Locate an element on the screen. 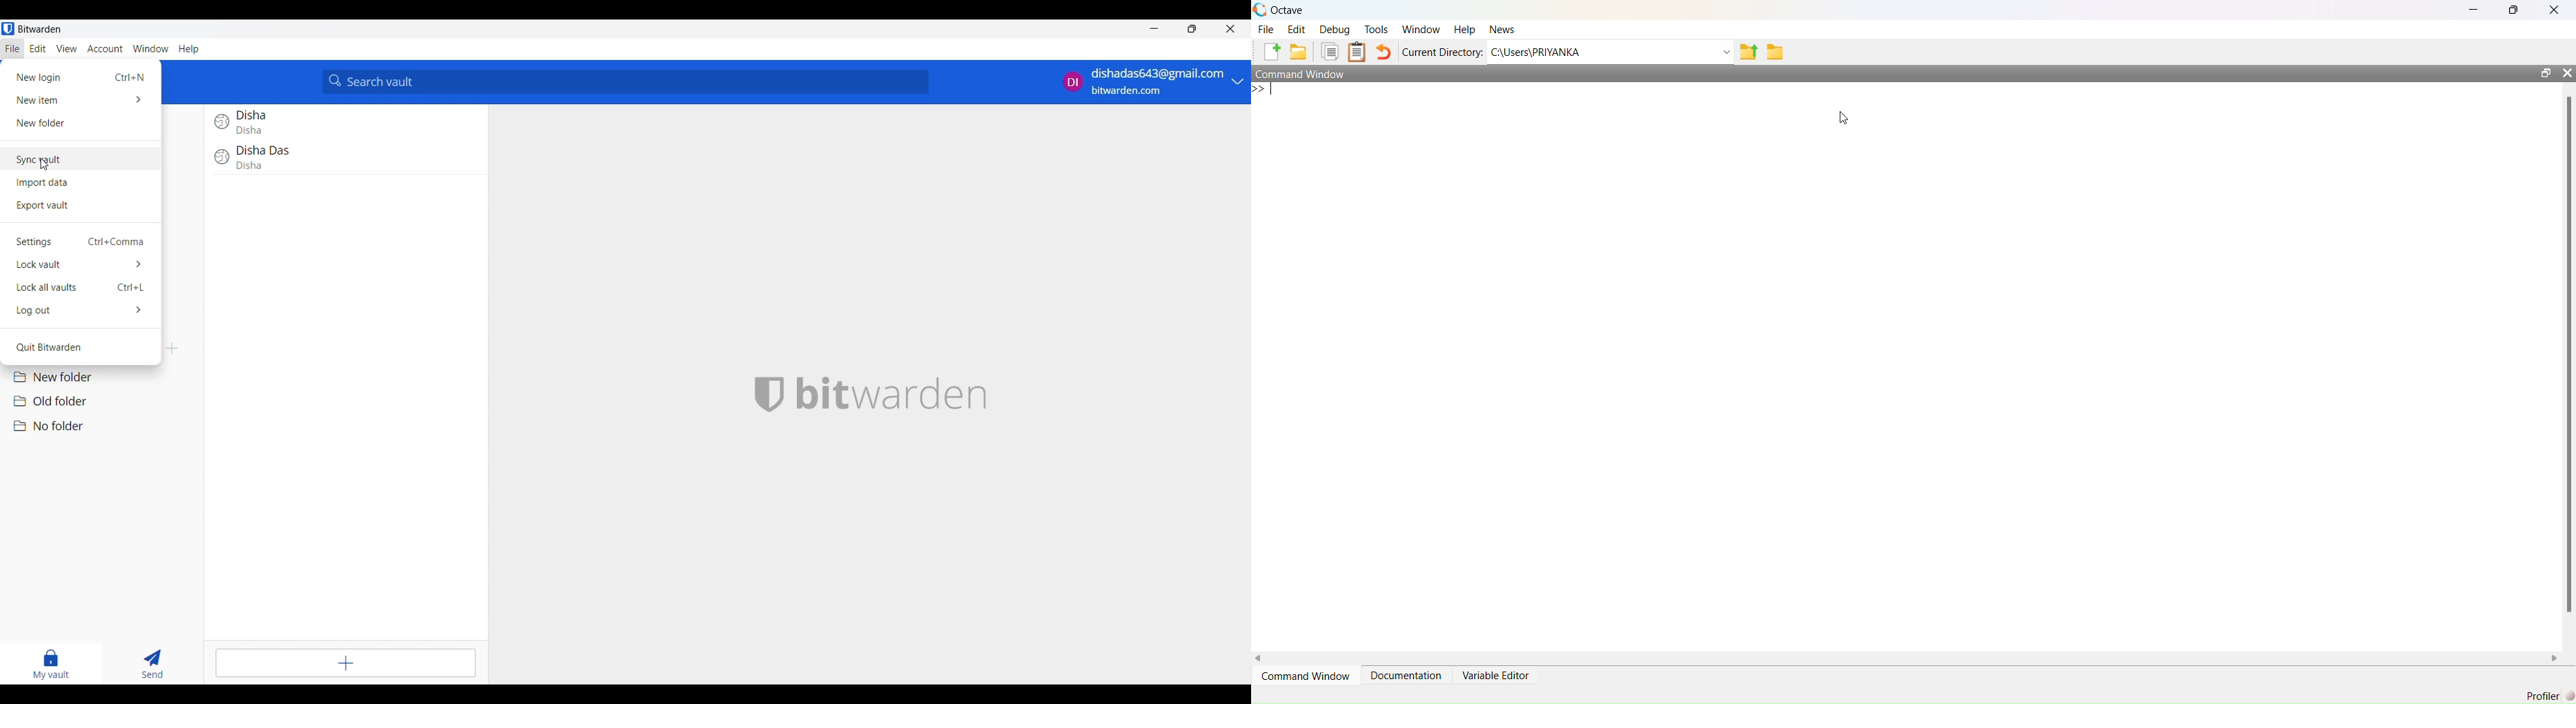  Help menu is located at coordinates (189, 50).